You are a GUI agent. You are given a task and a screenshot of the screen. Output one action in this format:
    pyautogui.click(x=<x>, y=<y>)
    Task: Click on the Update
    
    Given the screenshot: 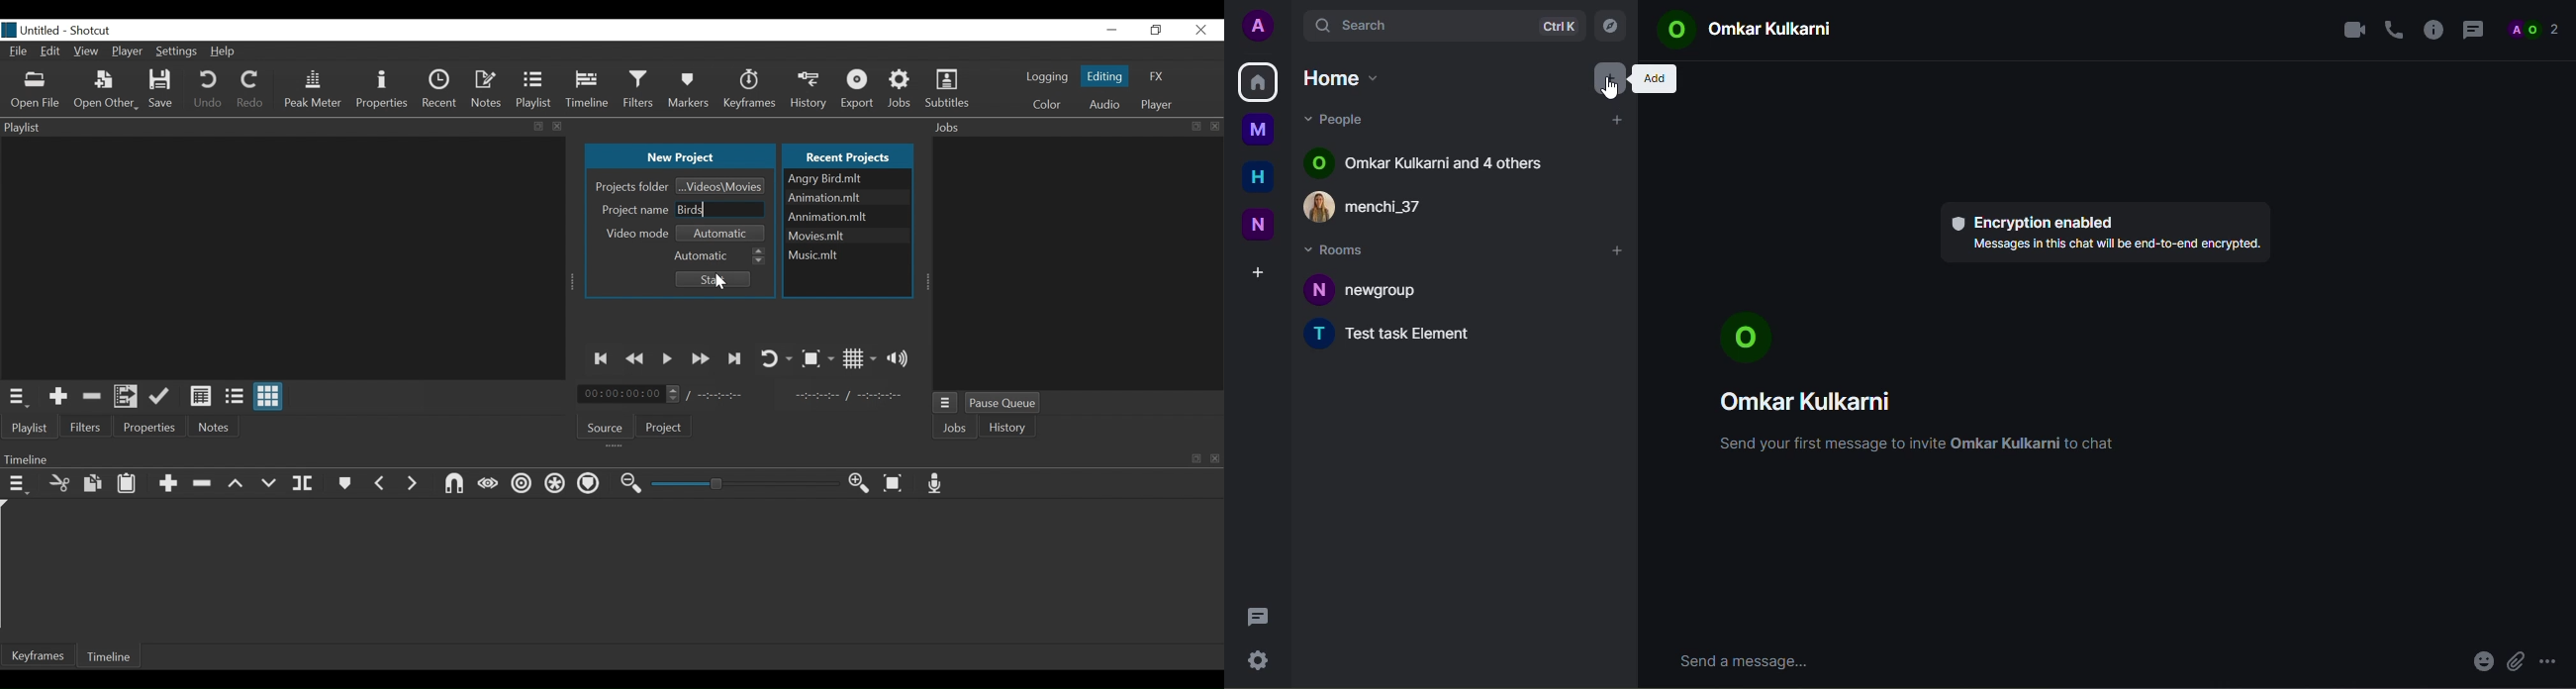 What is the action you would take?
    pyautogui.click(x=162, y=397)
    